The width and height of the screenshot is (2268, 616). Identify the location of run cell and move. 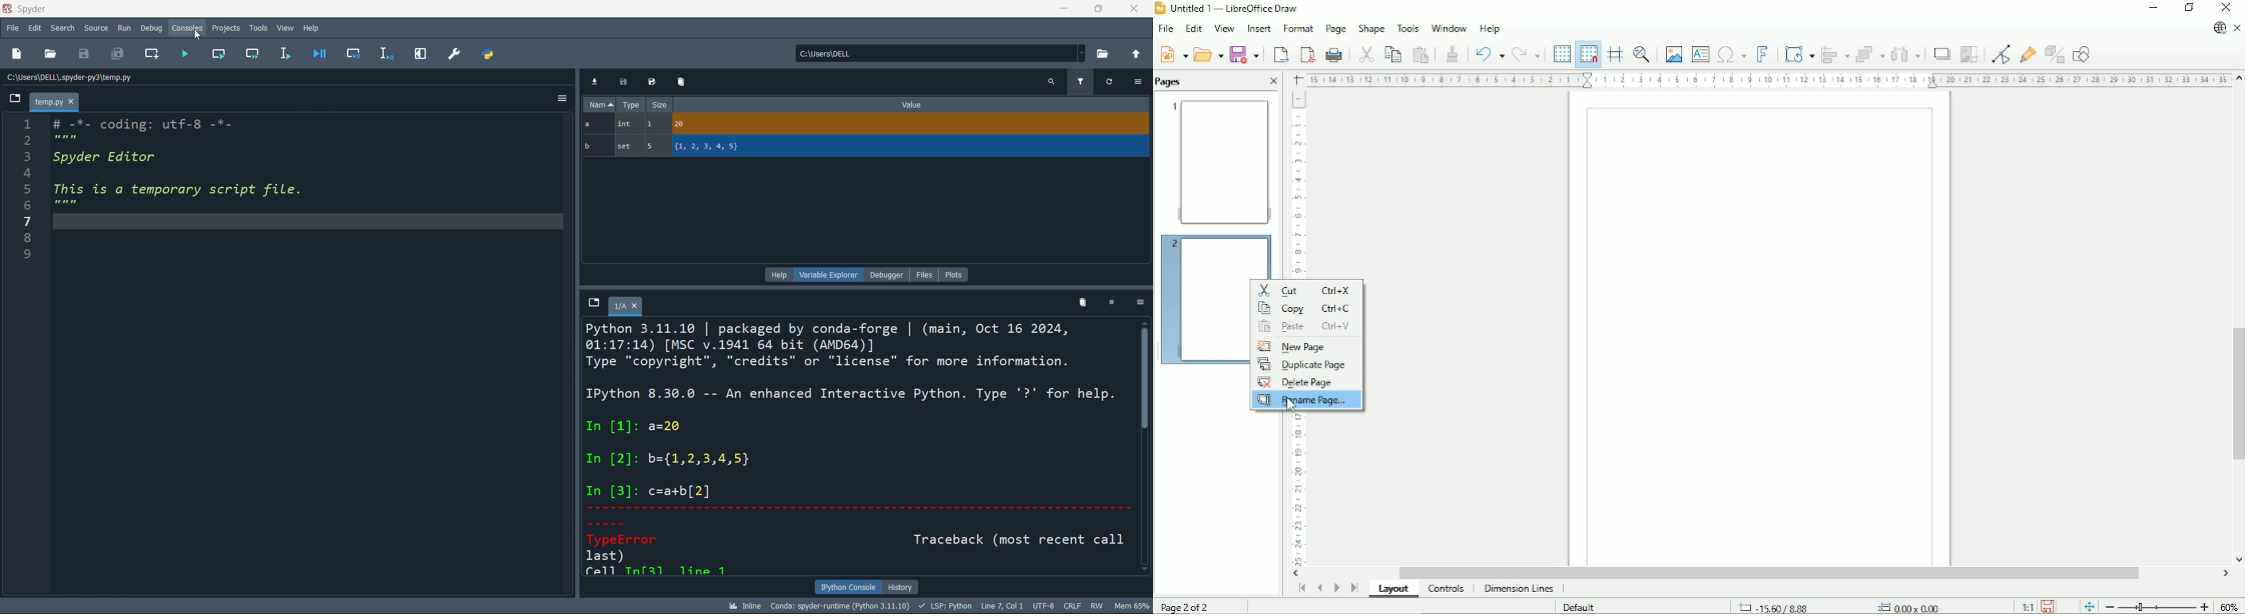
(255, 54).